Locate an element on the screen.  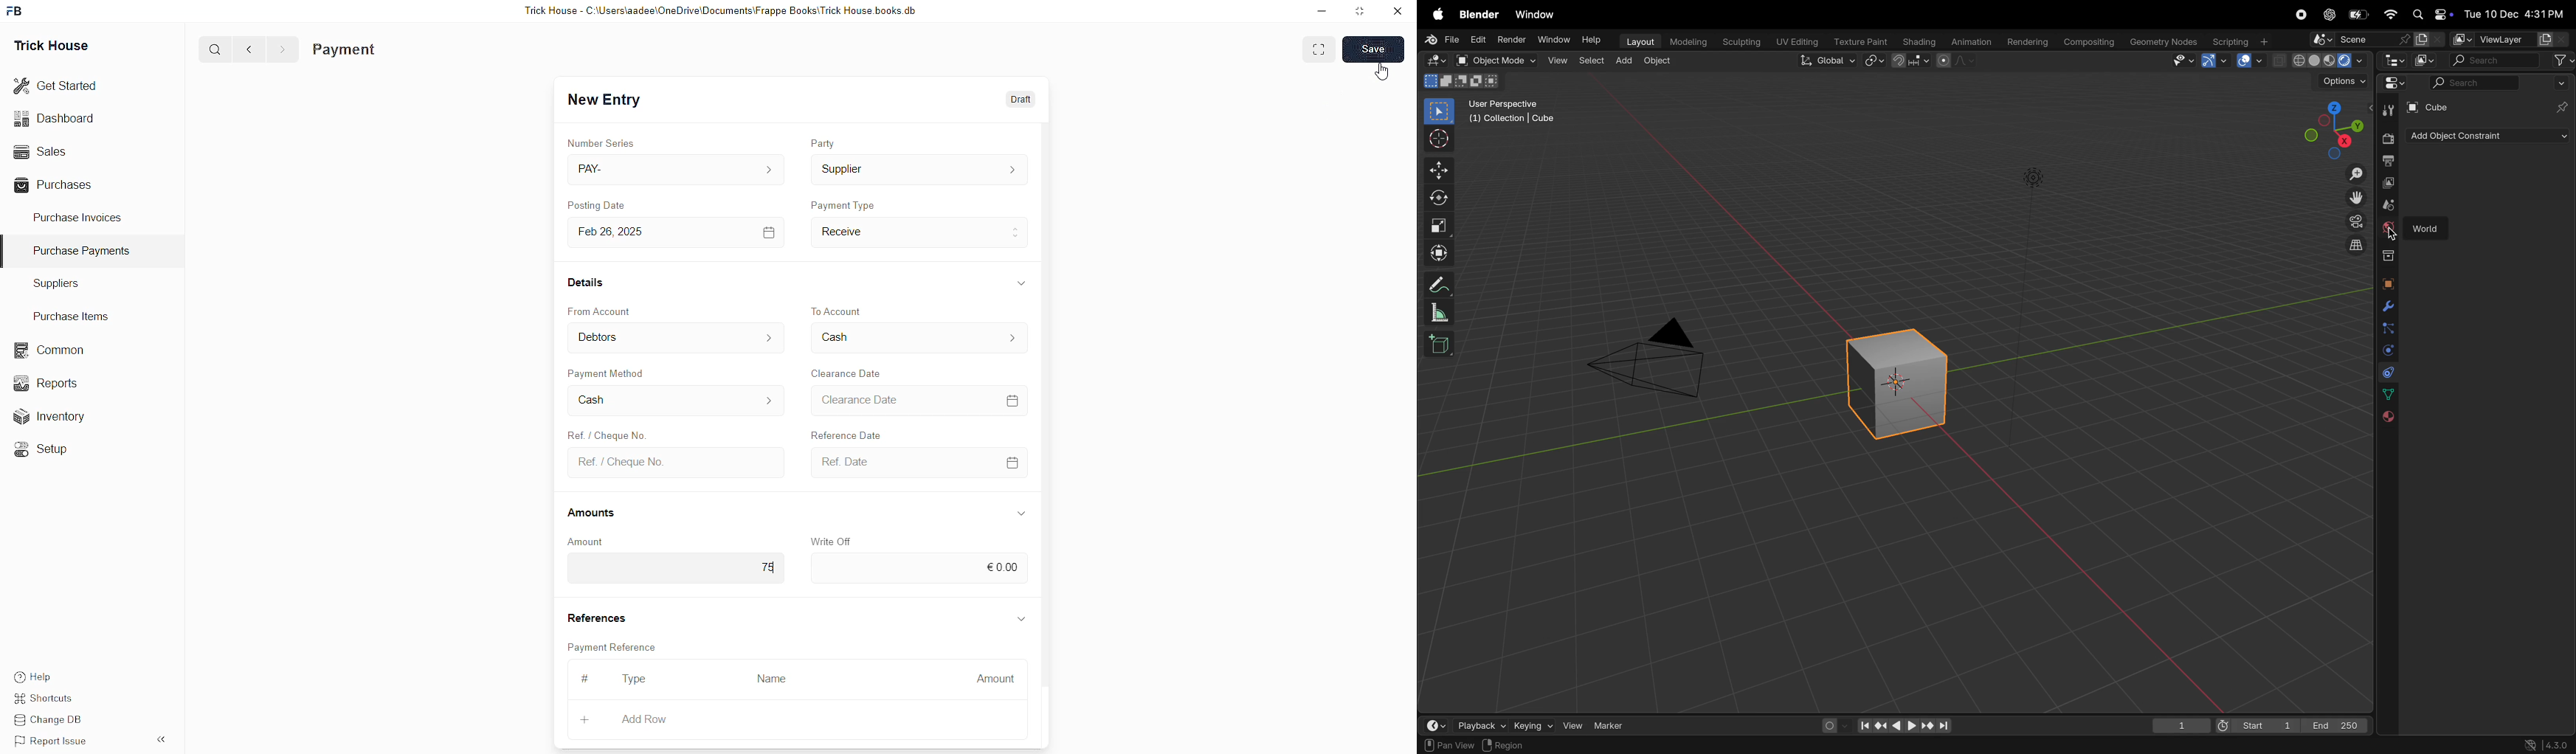
apple widgets is located at coordinates (2430, 14).